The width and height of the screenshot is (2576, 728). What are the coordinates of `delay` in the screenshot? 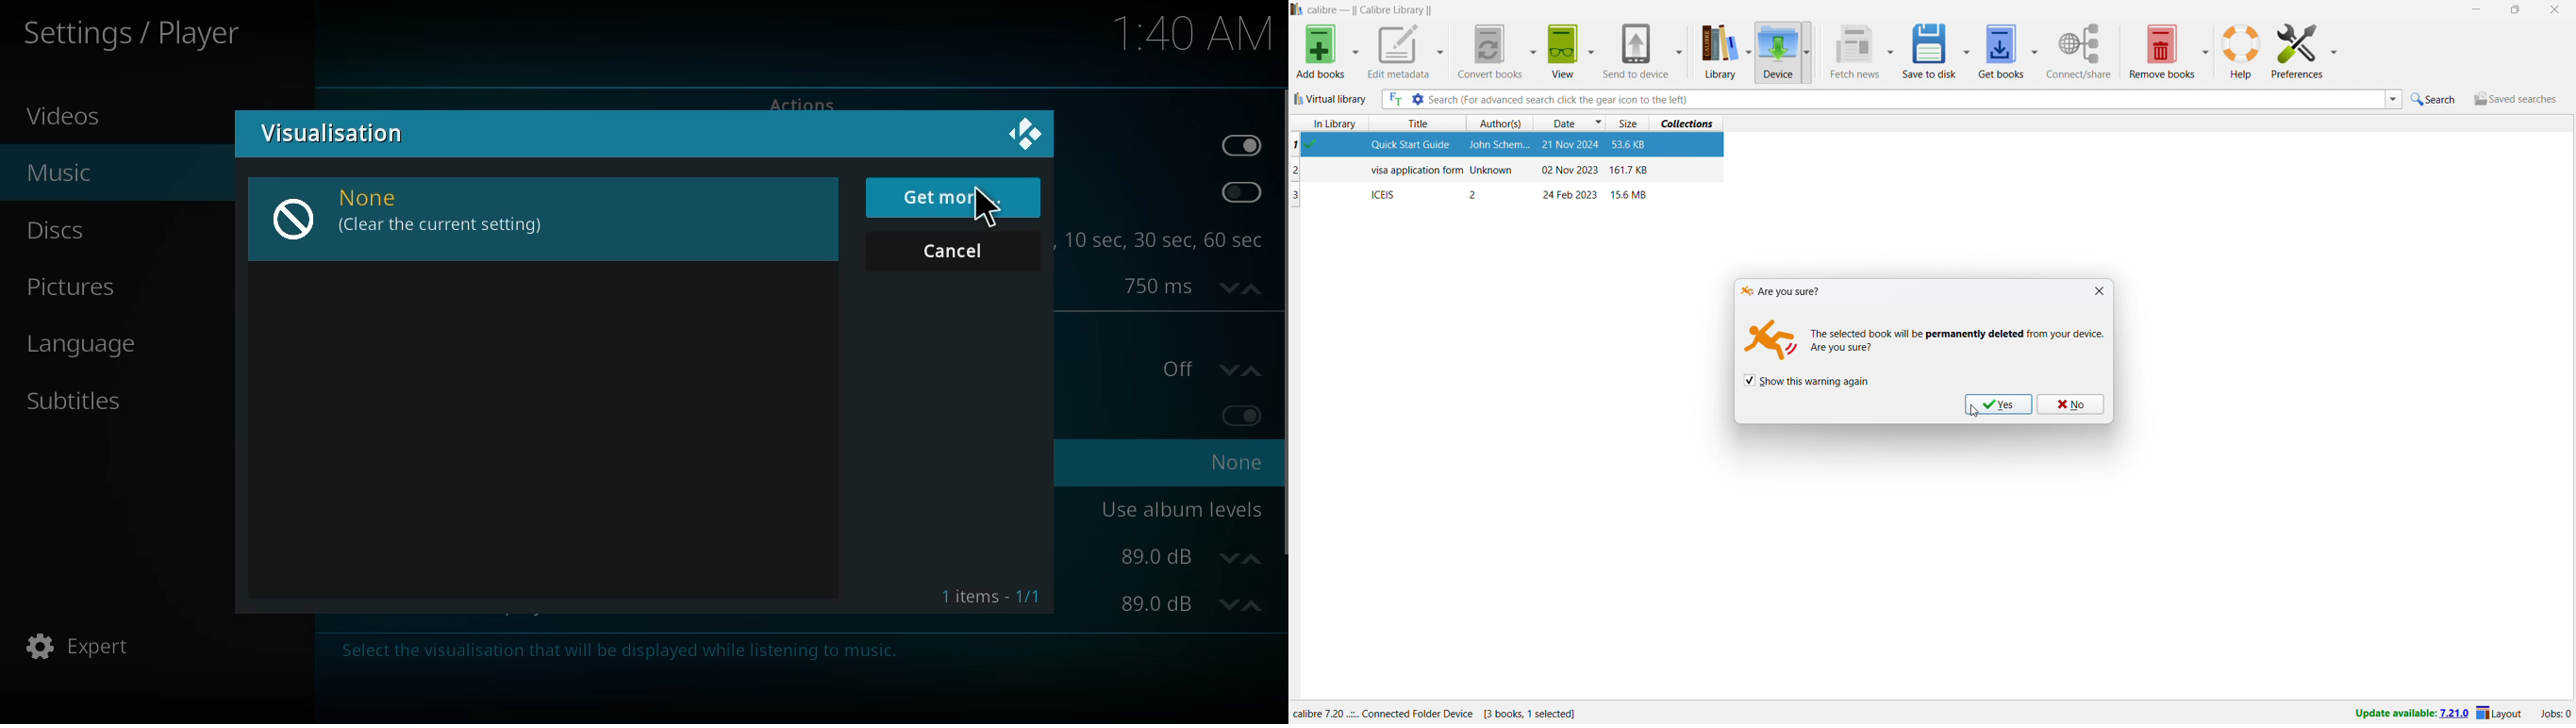 It's located at (1184, 286).